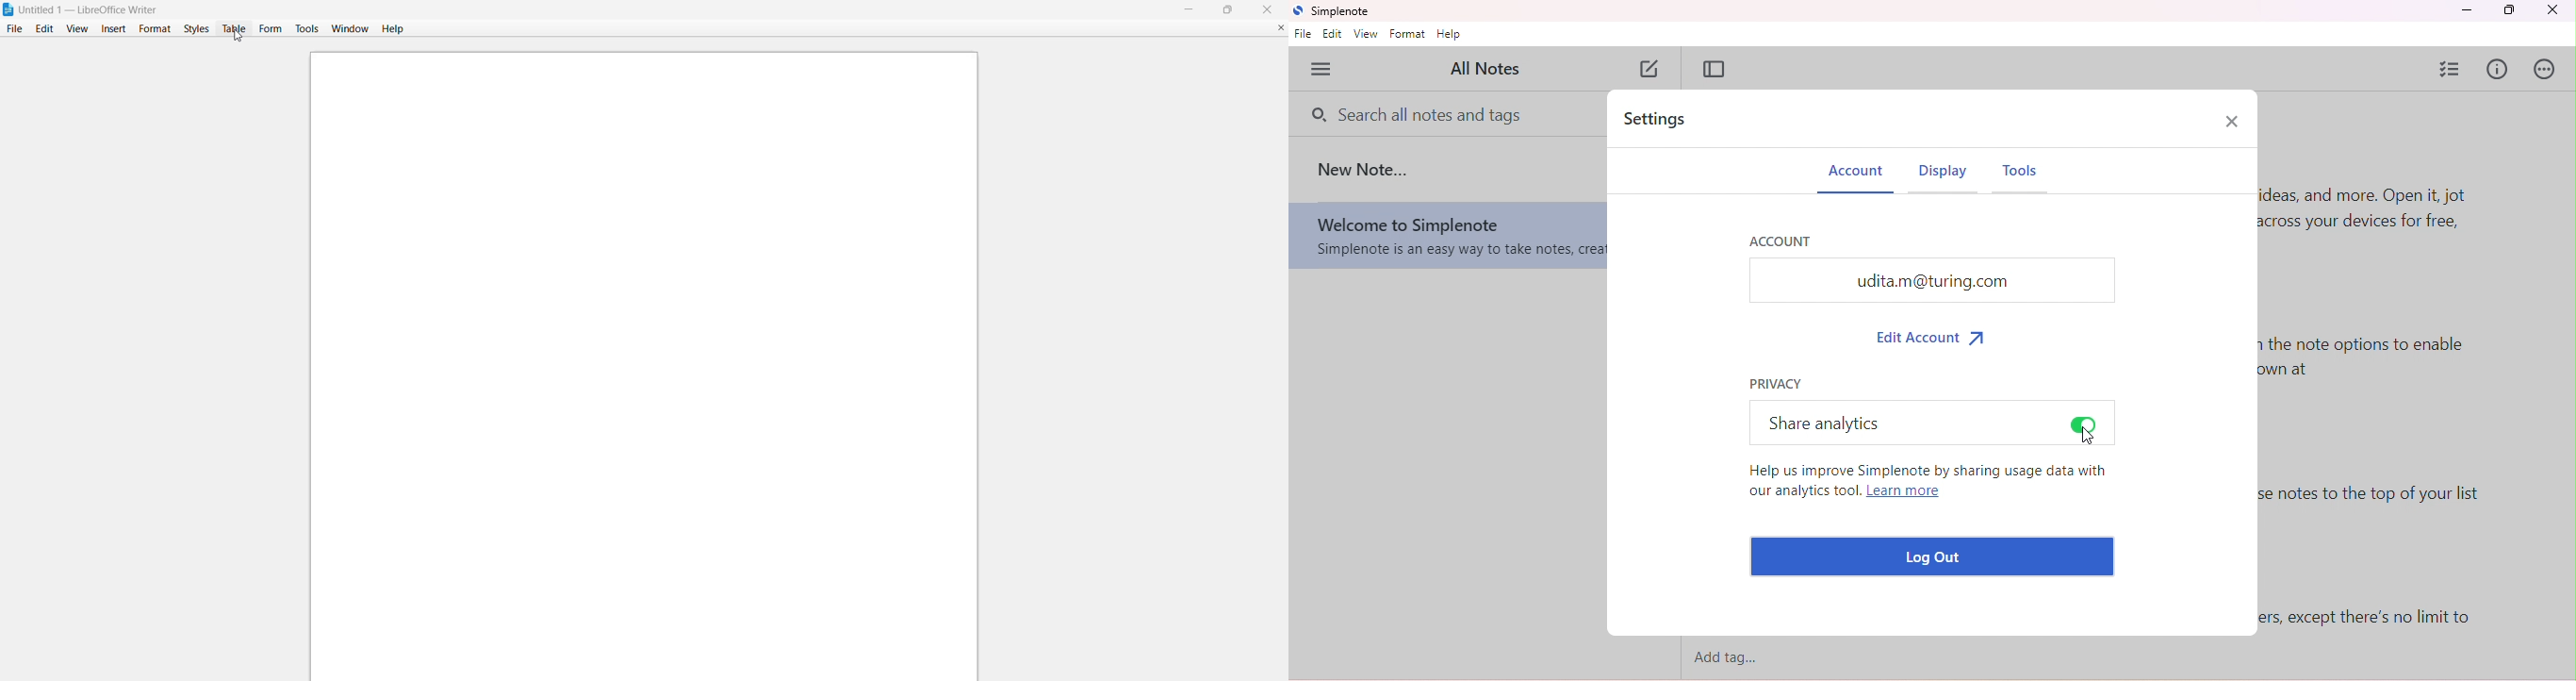 This screenshot has height=700, width=2576. I want to click on cursor movement, so click(2088, 437).